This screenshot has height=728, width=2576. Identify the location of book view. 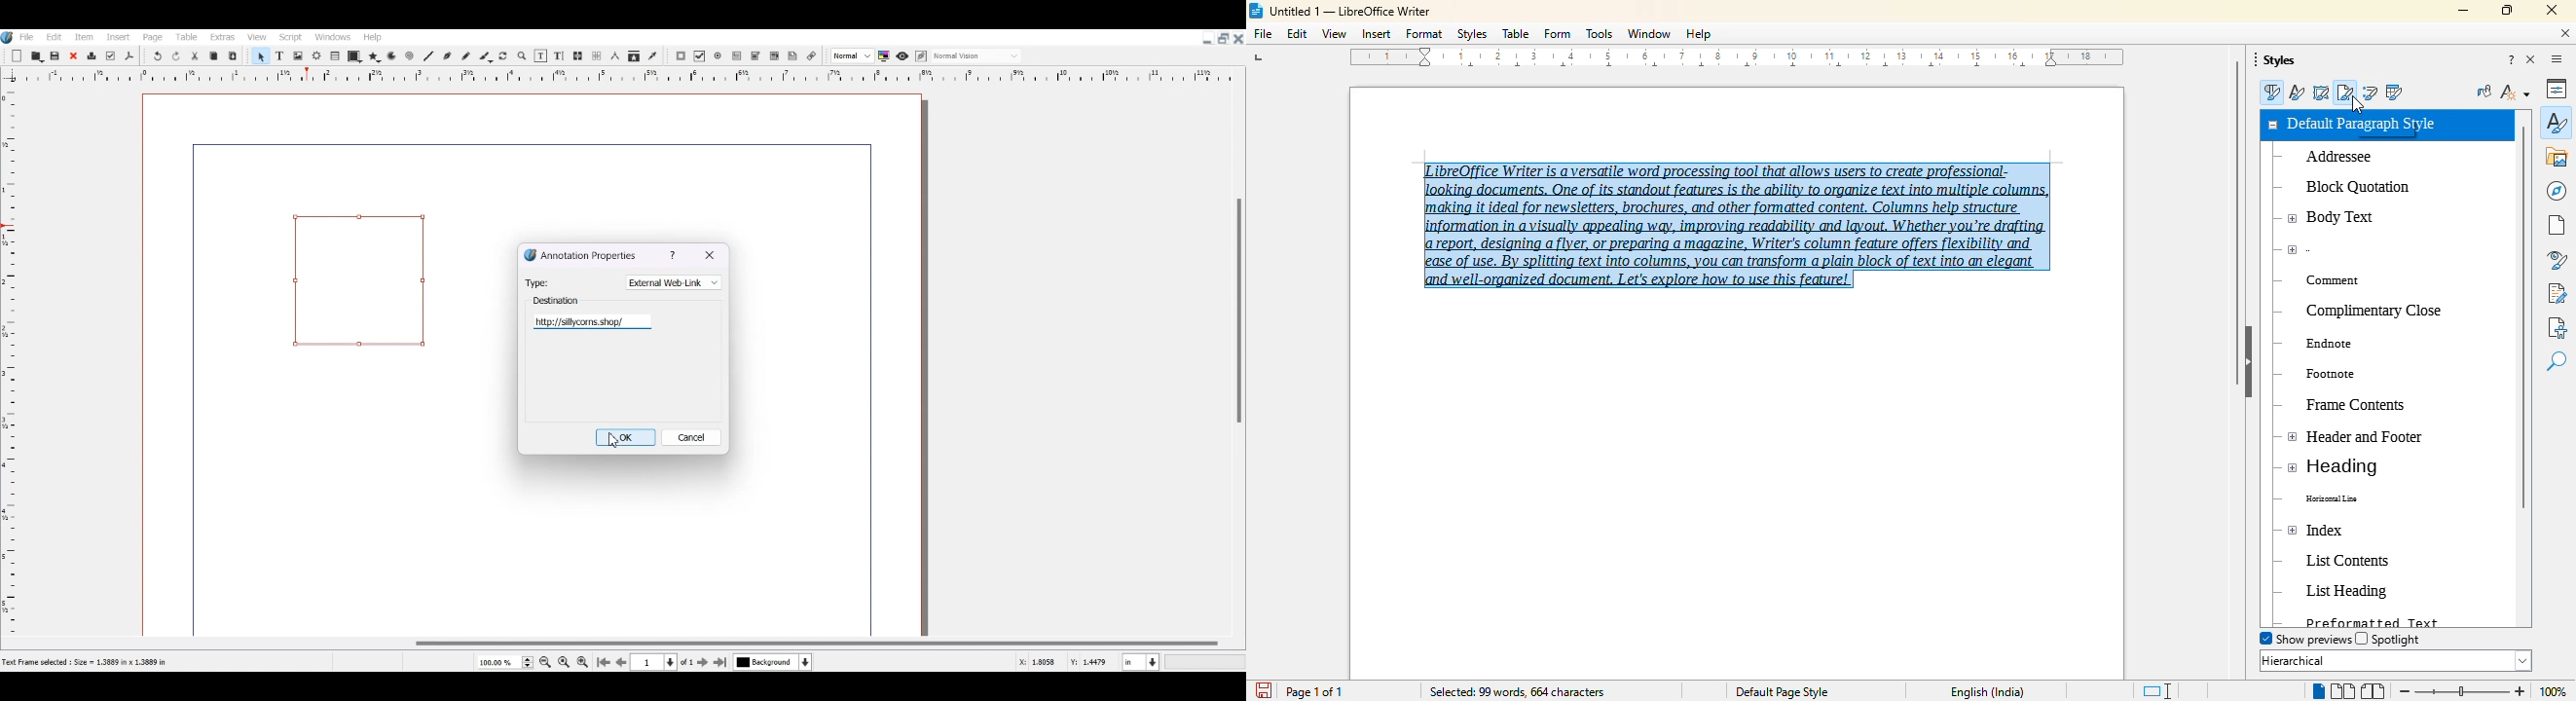
(2373, 691).